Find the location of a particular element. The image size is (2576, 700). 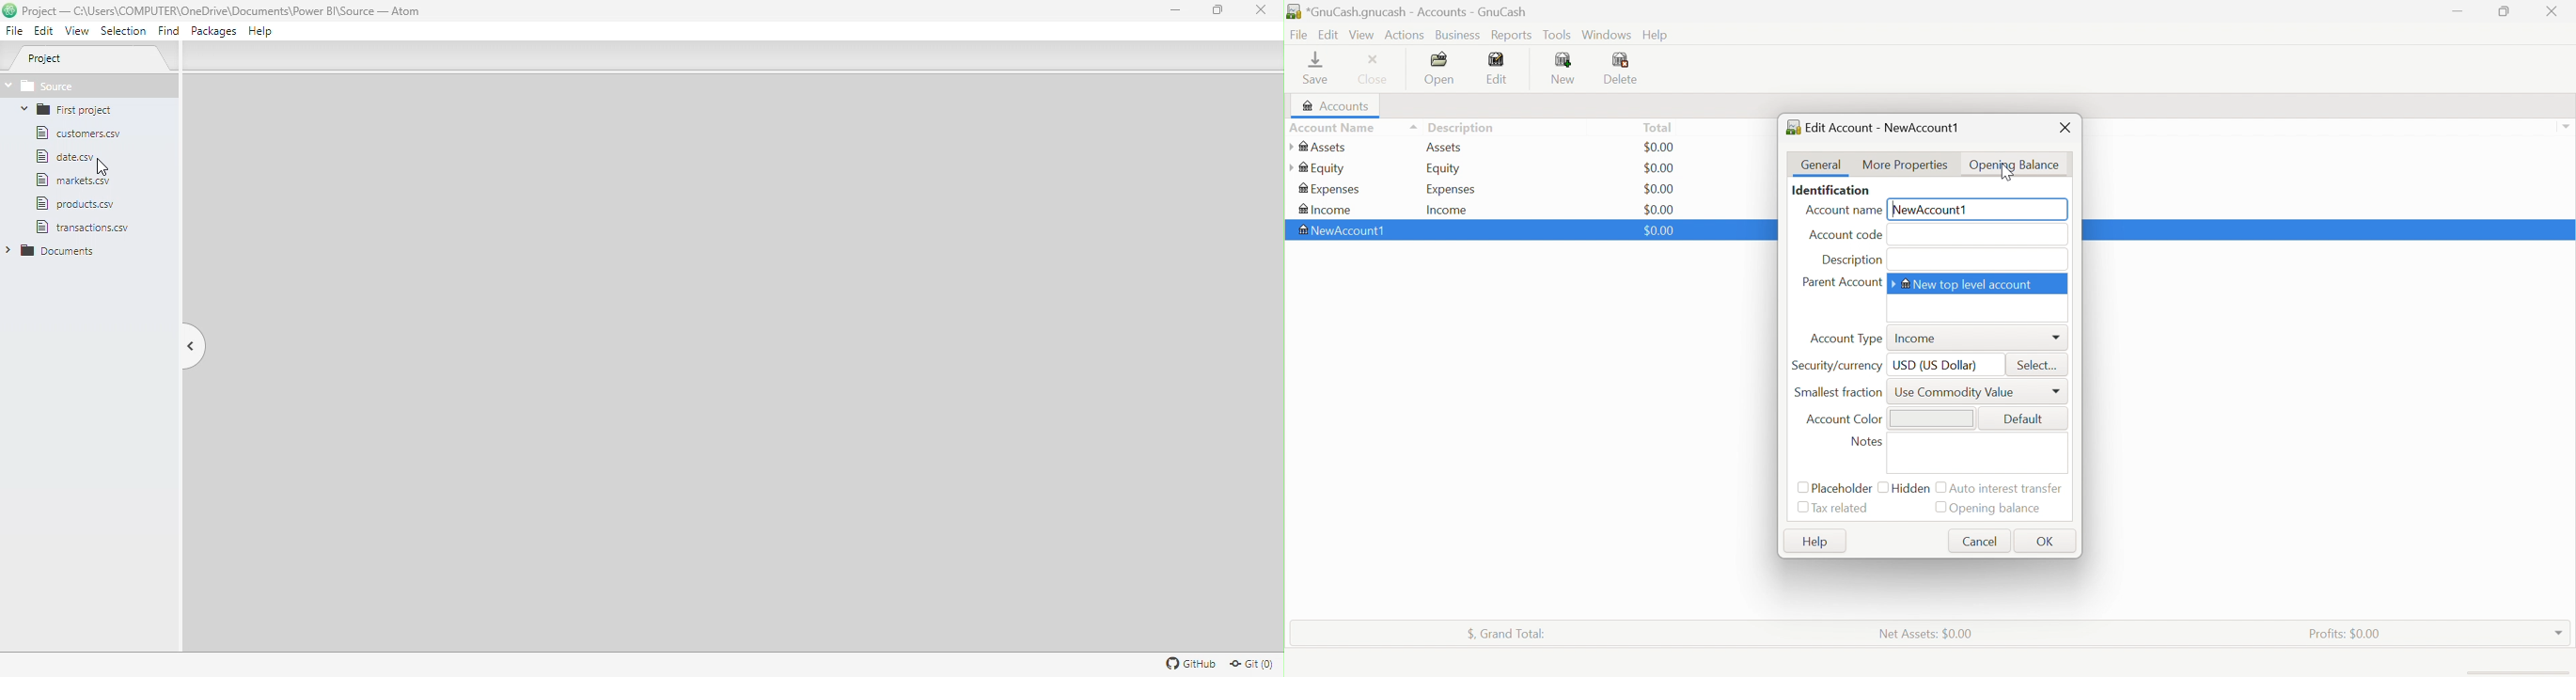

$, Grand Total: is located at coordinates (1510, 633).